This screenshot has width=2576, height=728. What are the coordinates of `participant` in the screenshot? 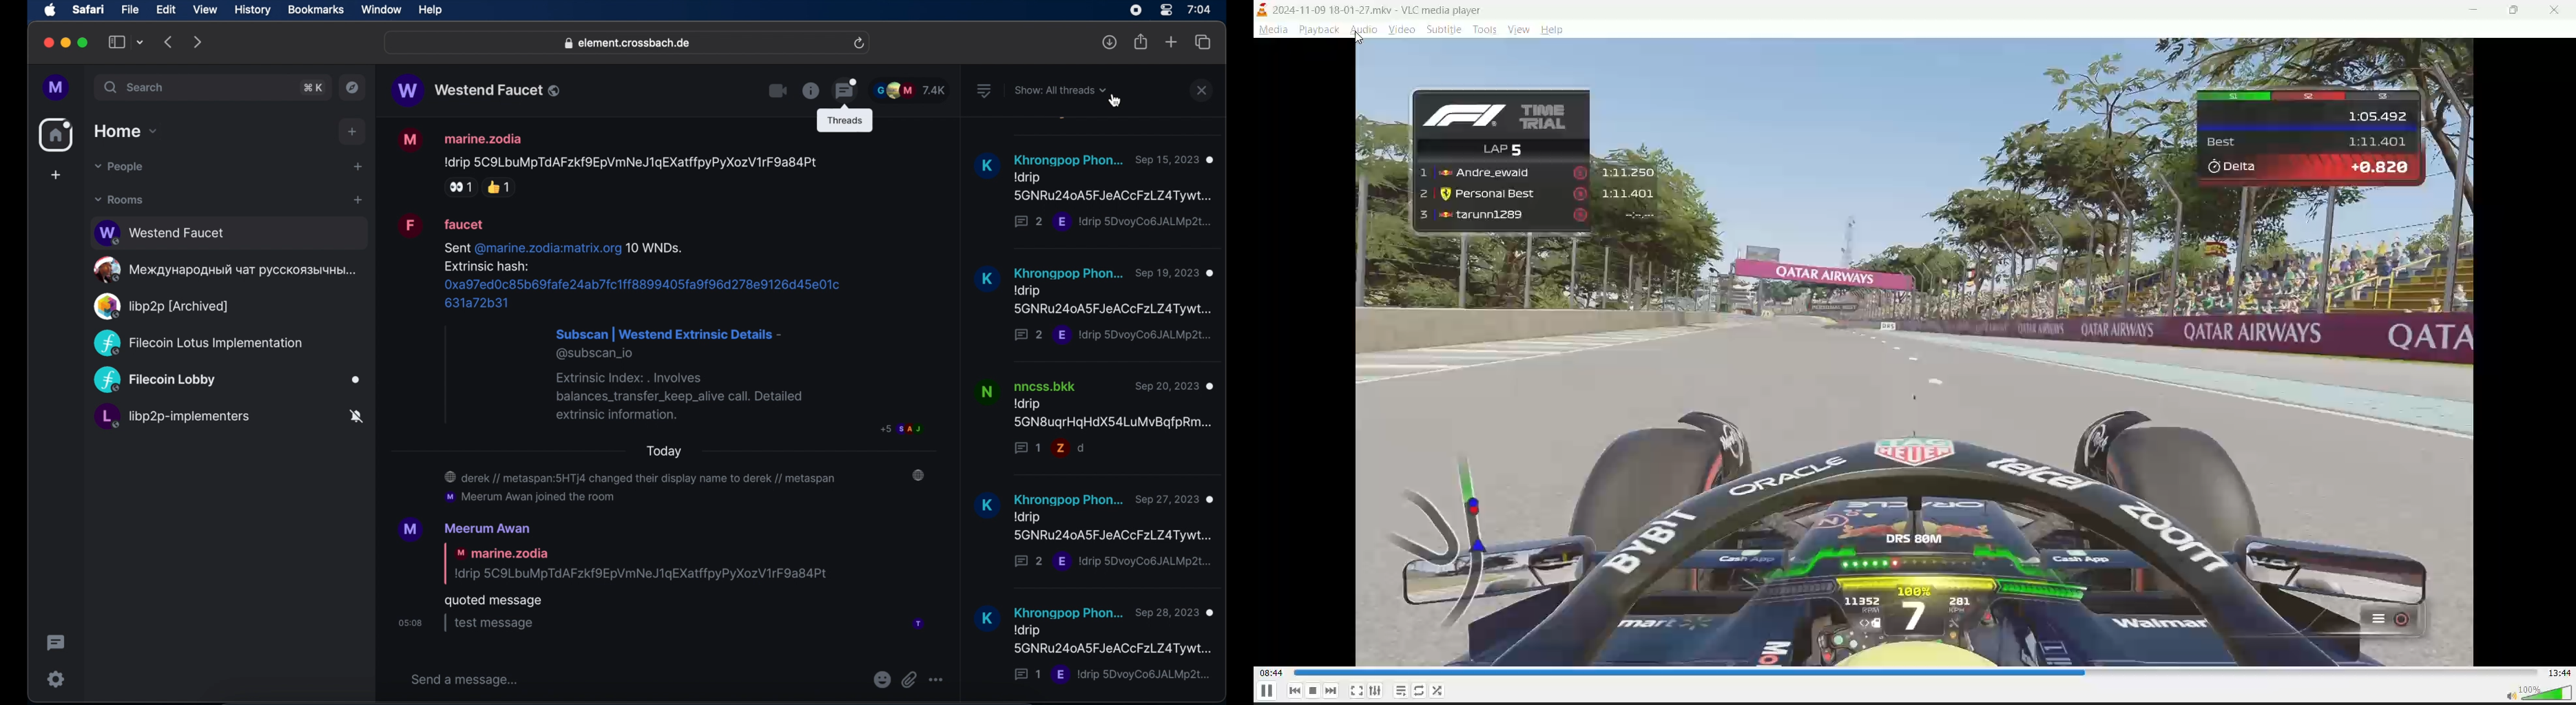 It's located at (908, 478).